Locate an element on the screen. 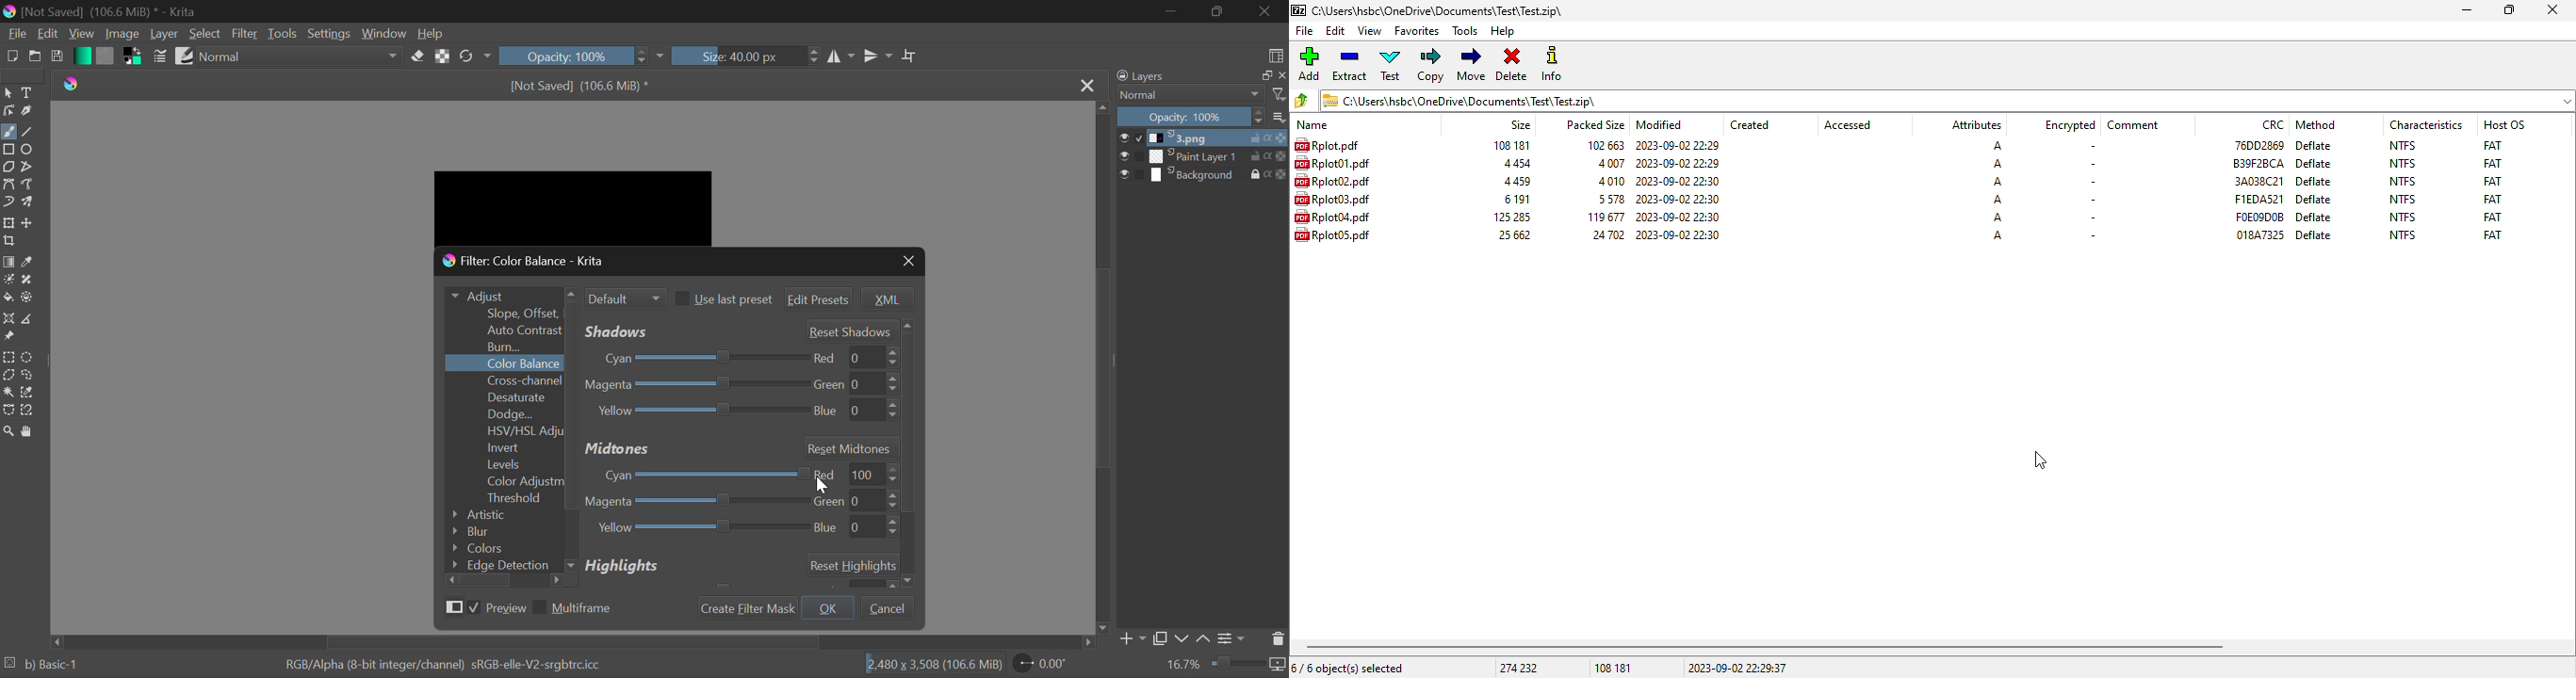 This screenshot has width=2576, height=700. Choose Workspace is located at coordinates (1278, 54).